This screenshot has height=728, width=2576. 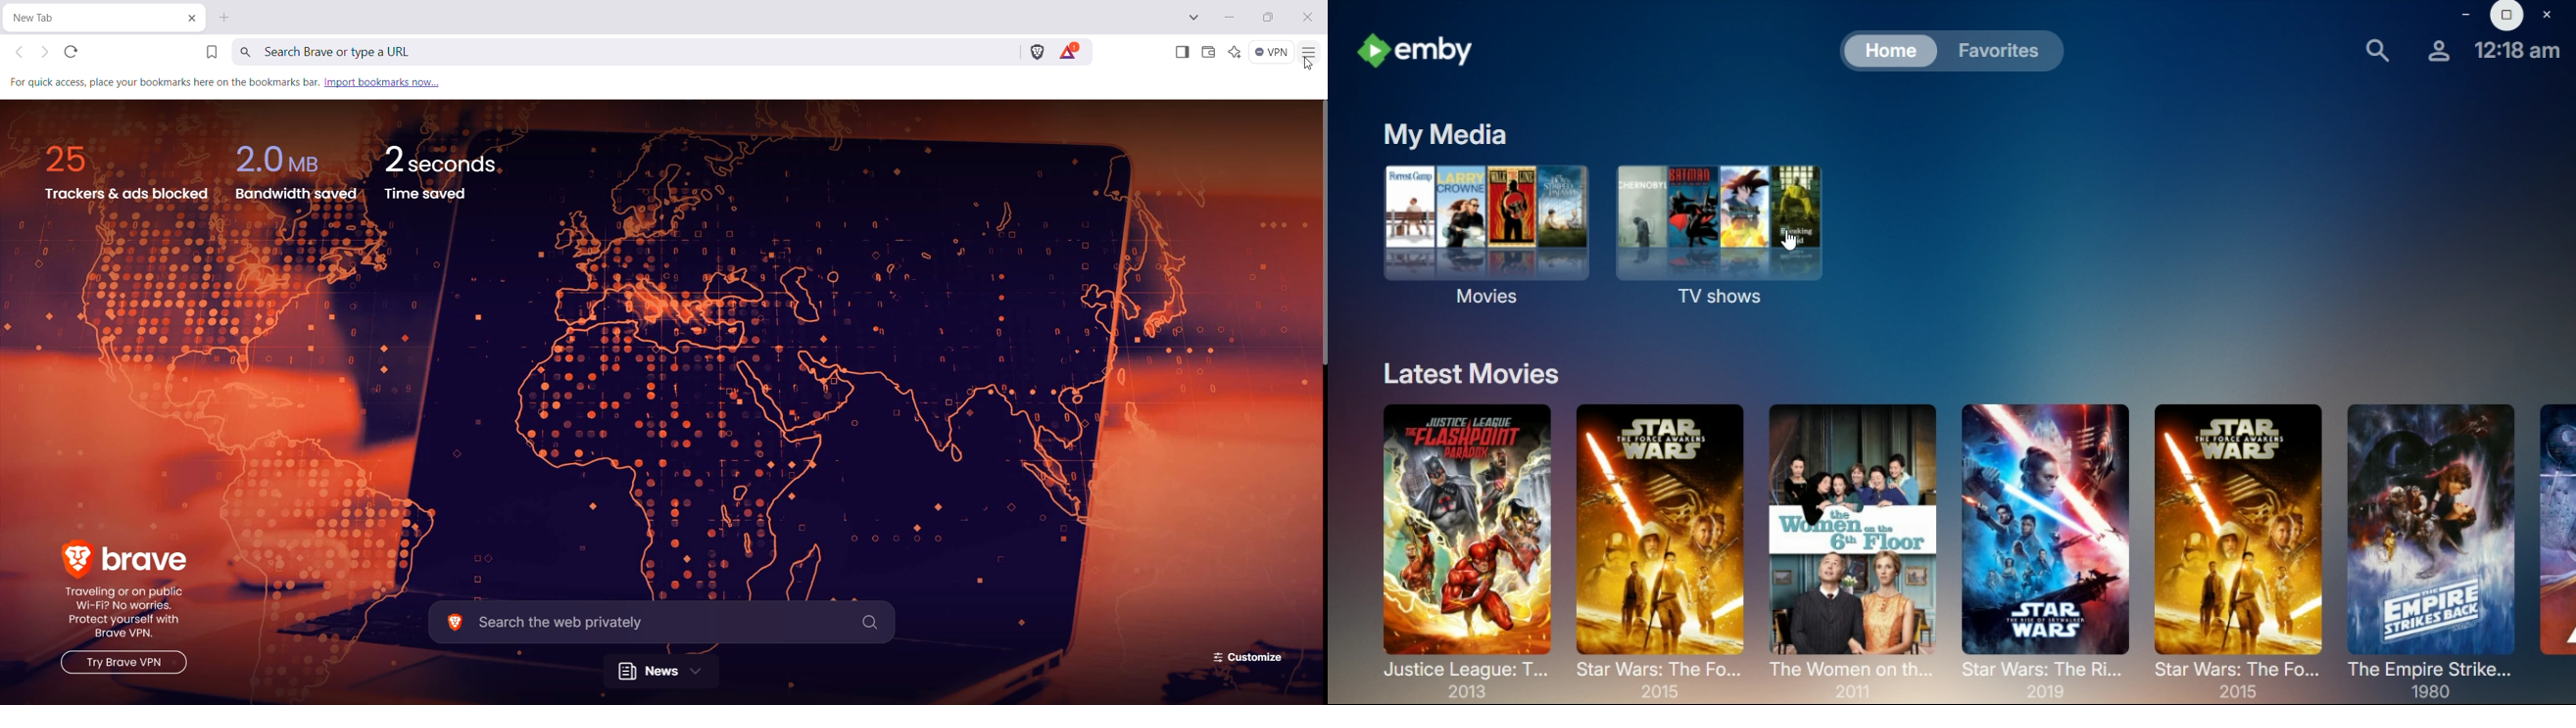 What do you see at coordinates (1271, 52) in the screenshot?
I see `Brave Firewall + VPN` at bounding box center [1271, 52].